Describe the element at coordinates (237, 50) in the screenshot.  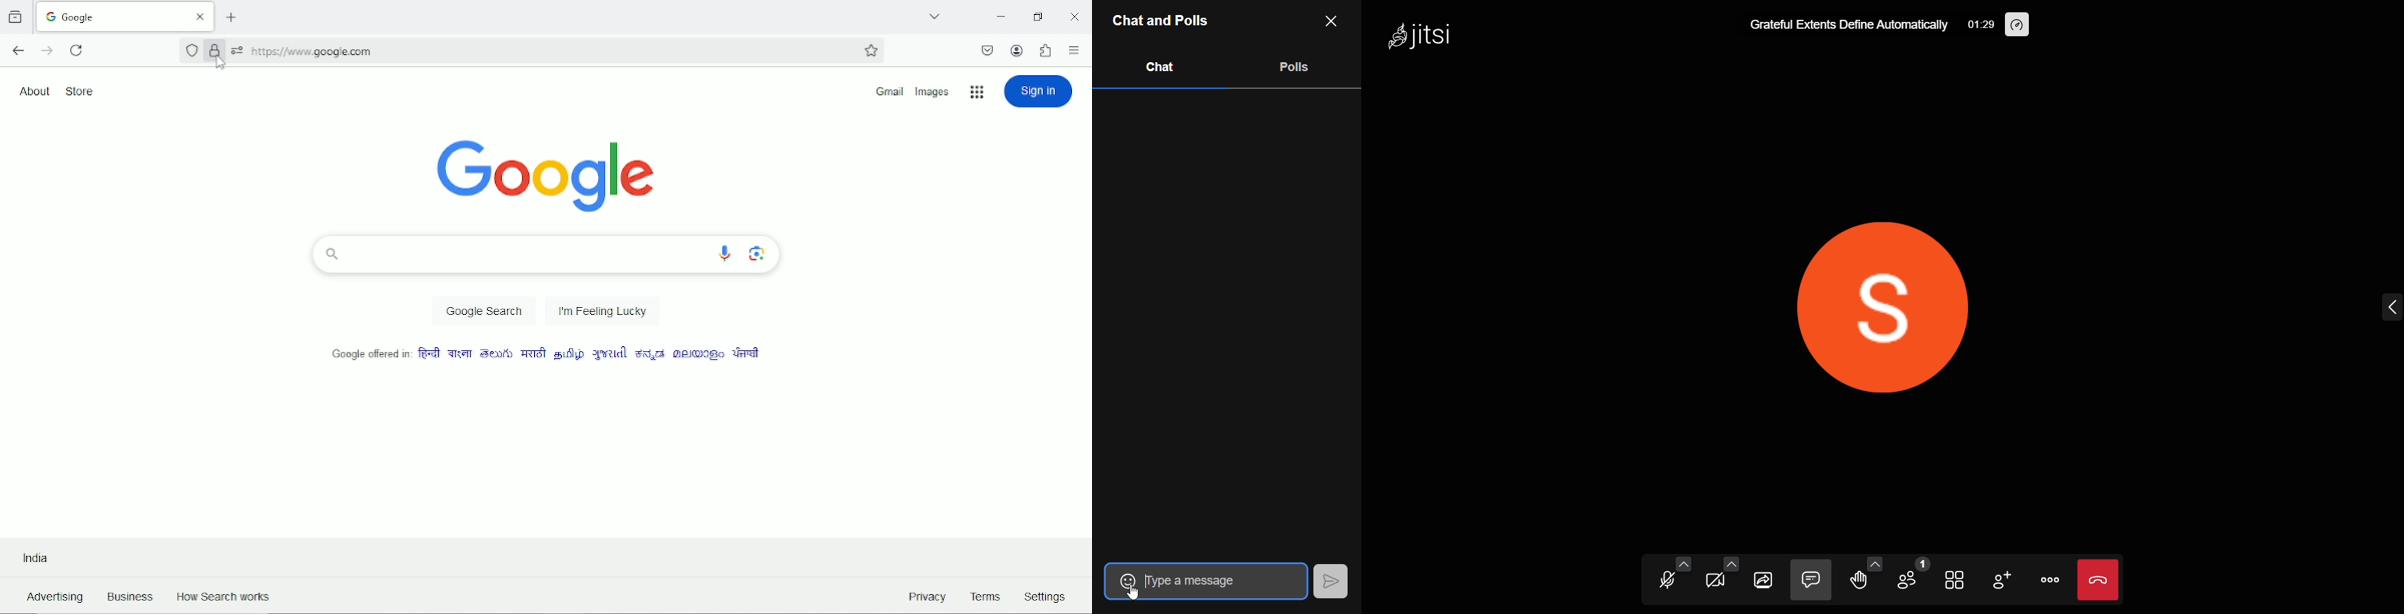
I see `You have granted this website additional permissions` at that location.